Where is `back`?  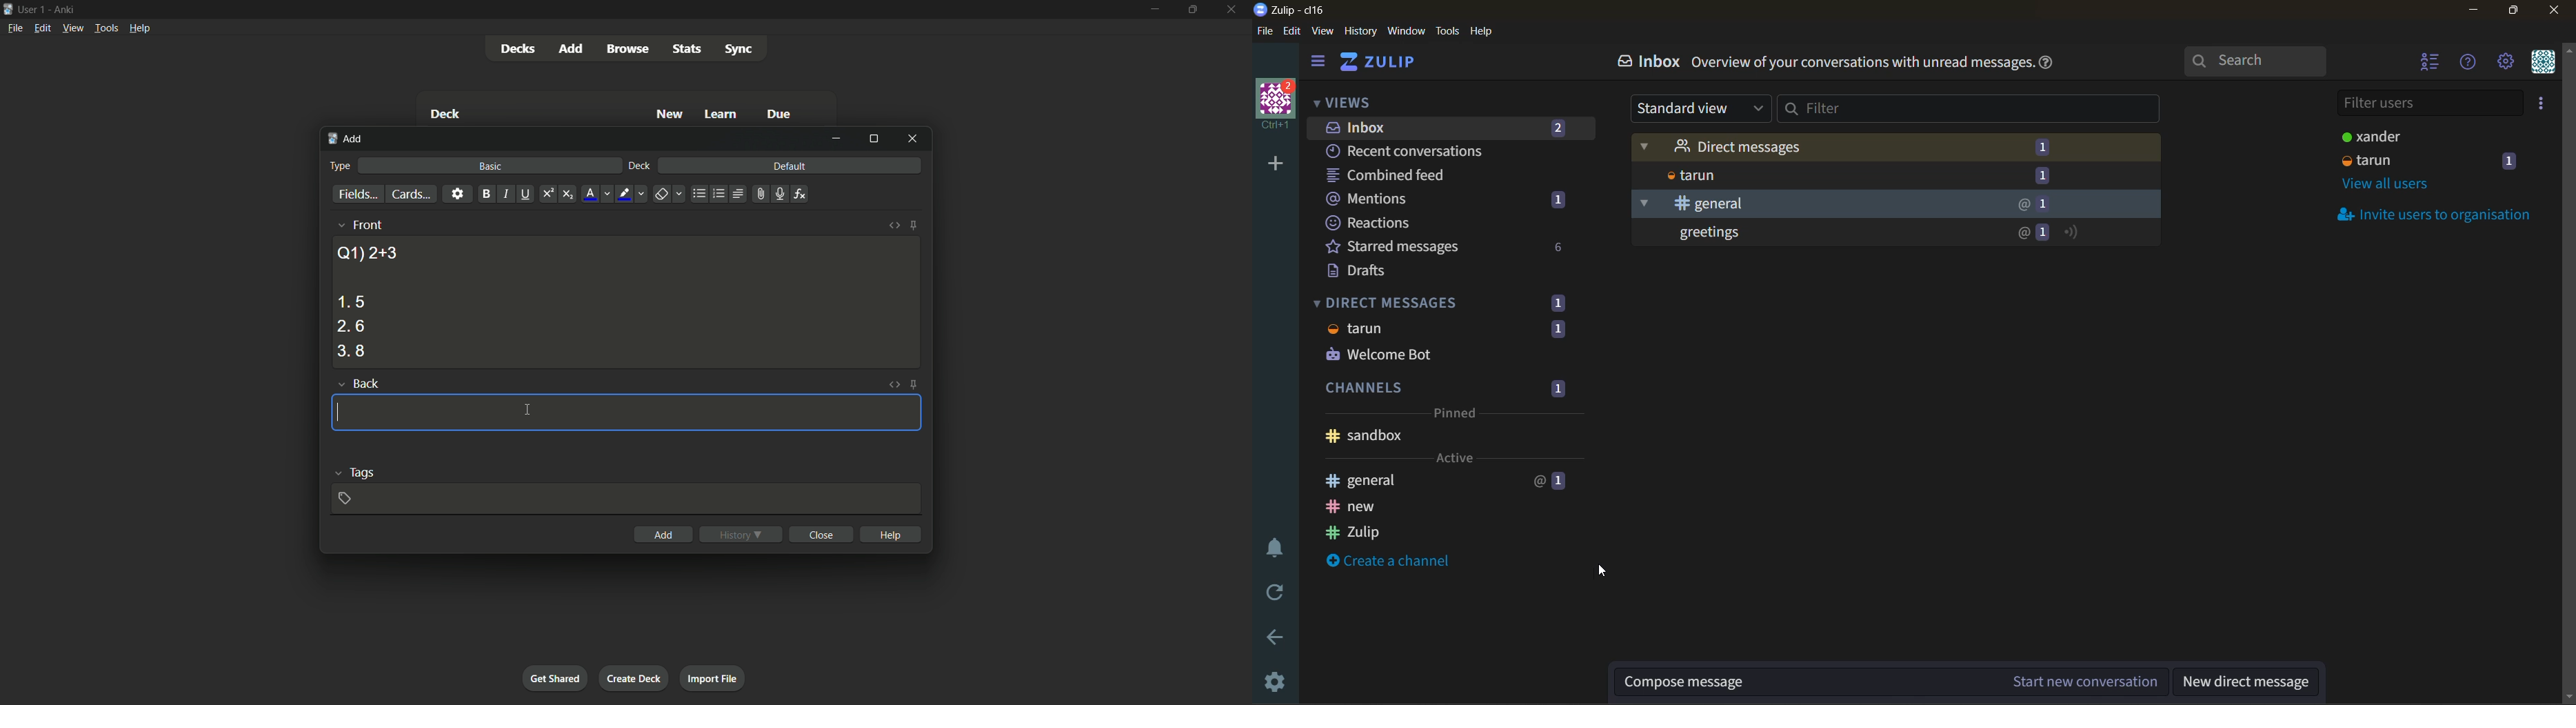
back is located at coordinates (365, 384).